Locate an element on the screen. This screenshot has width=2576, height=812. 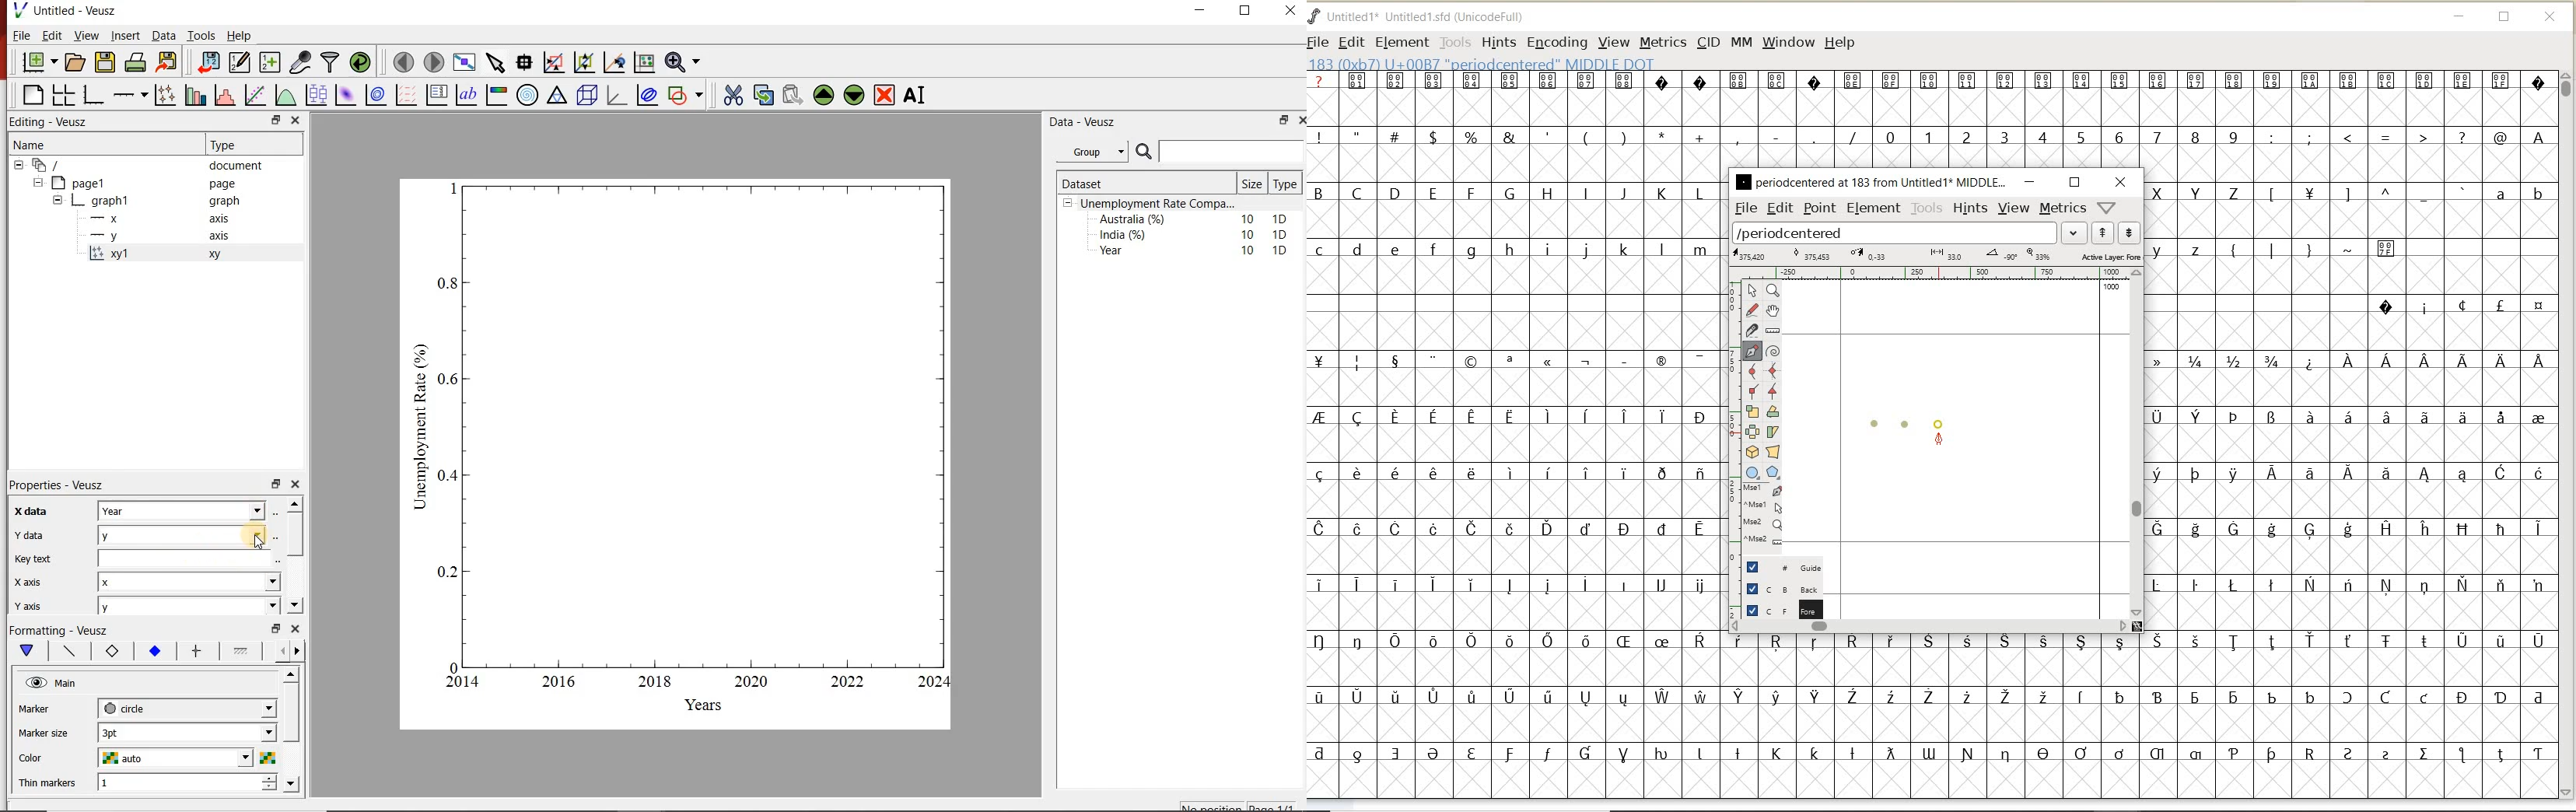
move right is located at coordinates (296, 651).